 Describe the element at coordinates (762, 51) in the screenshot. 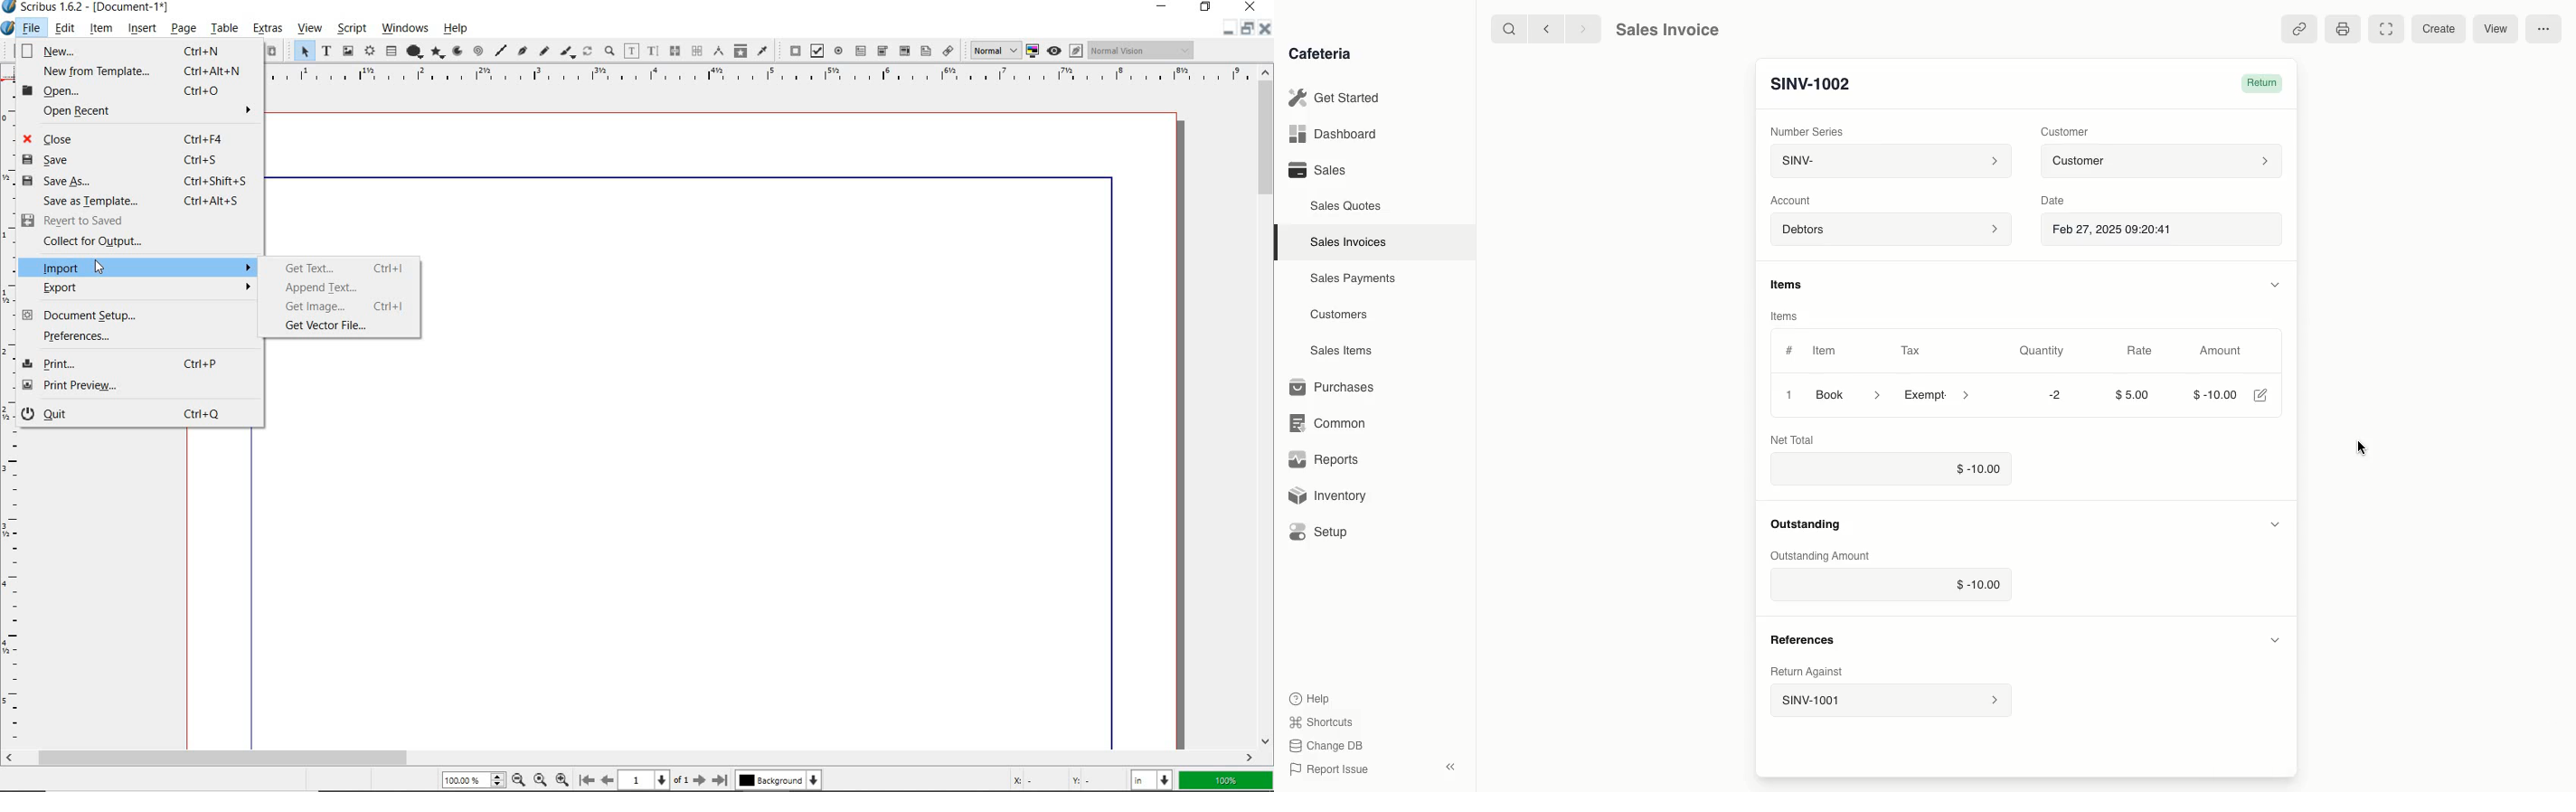

I see `eye dropper` at that location.